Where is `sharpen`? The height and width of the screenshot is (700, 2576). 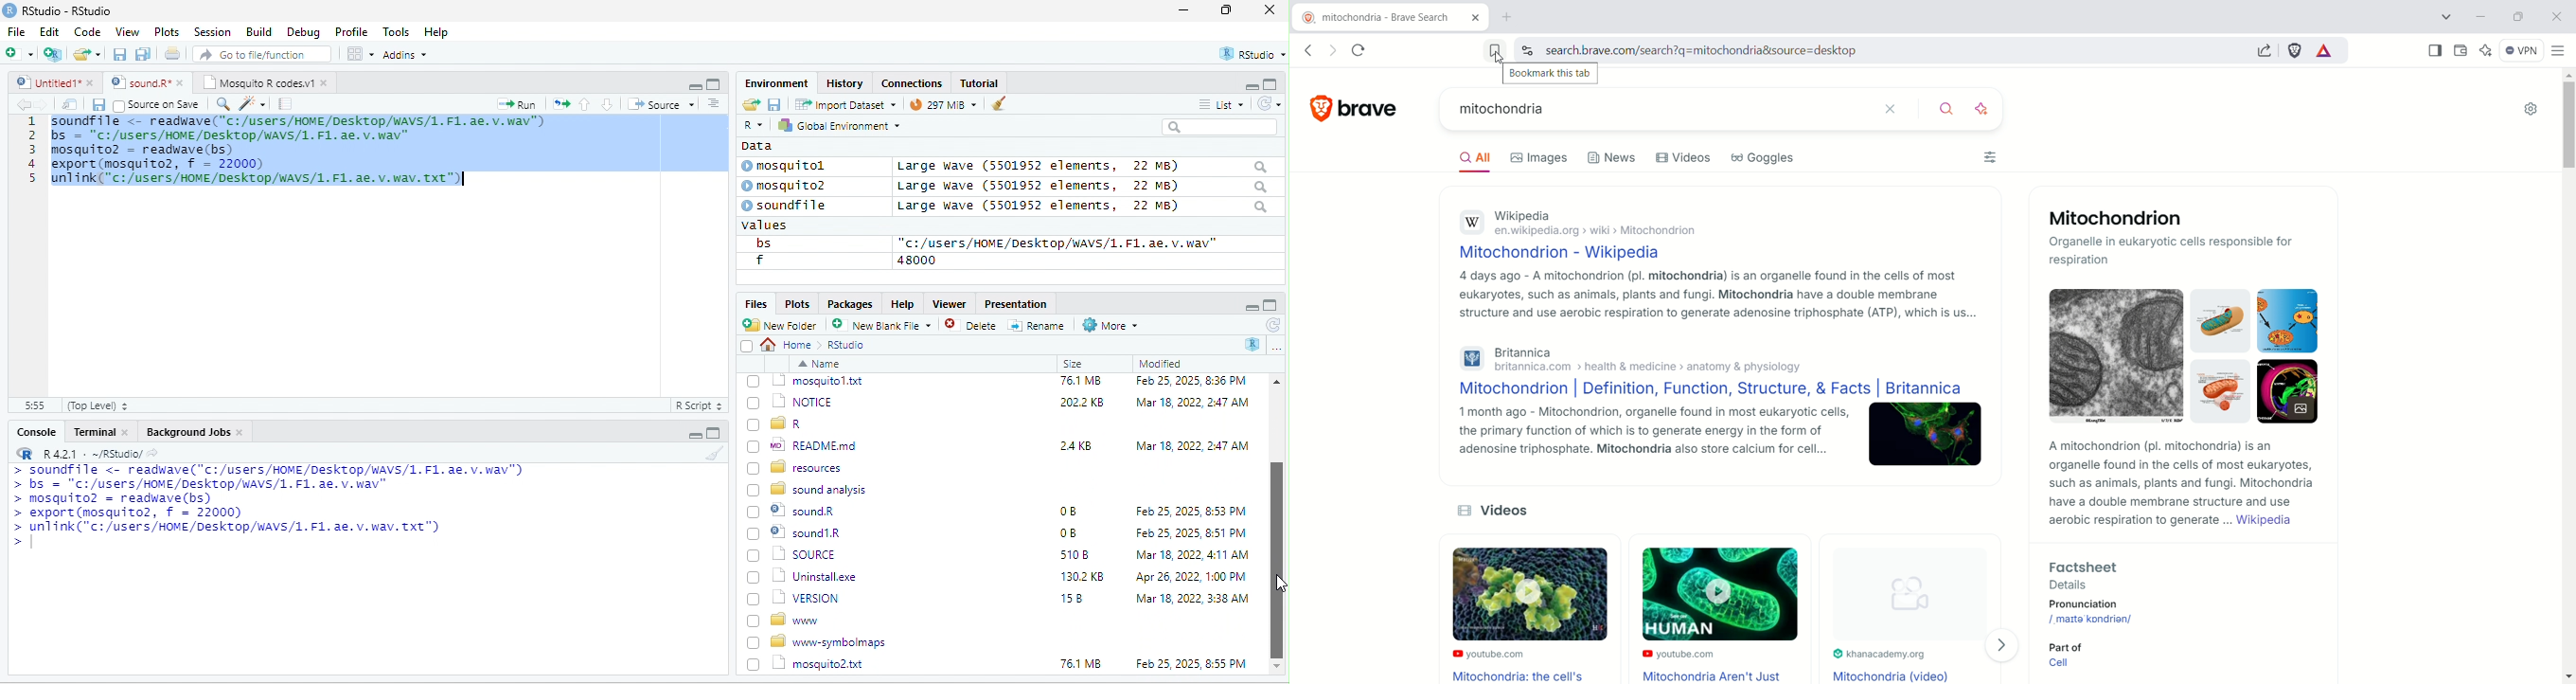
sharpen is located at coordinates (253, 103).